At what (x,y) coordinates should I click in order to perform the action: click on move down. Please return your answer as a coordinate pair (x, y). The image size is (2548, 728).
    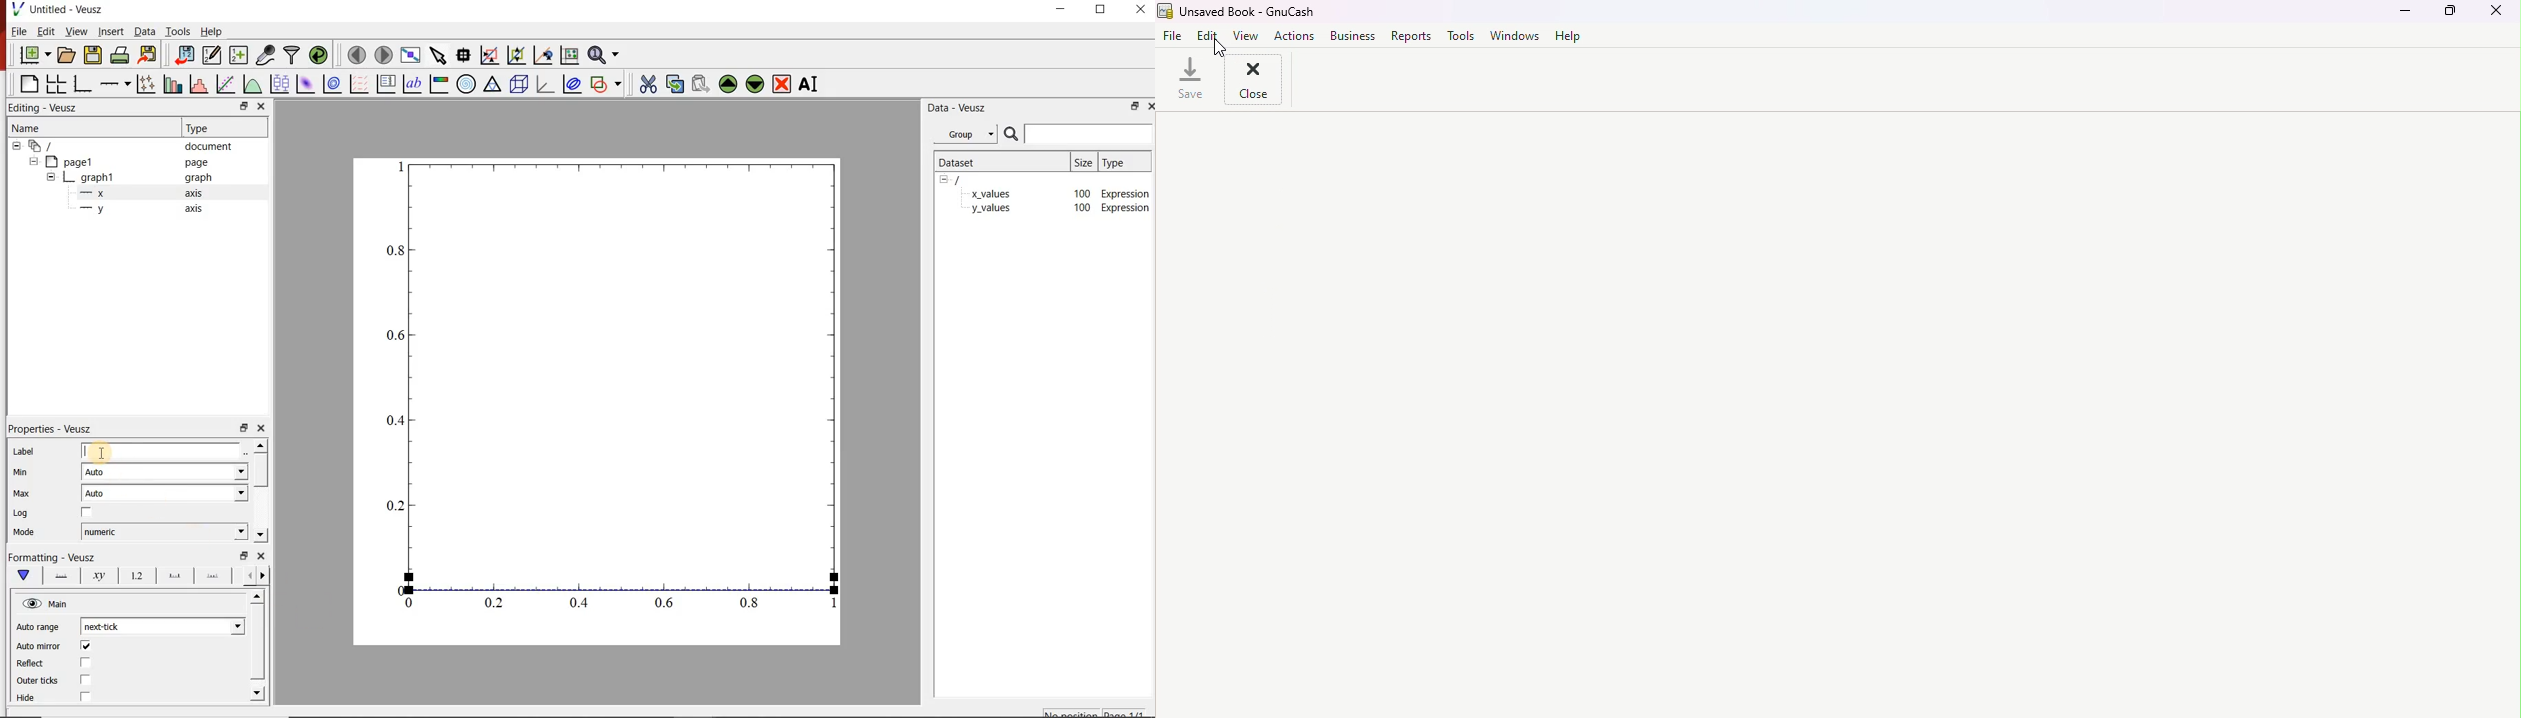
    Looking at the image, I should click on (260, 534).